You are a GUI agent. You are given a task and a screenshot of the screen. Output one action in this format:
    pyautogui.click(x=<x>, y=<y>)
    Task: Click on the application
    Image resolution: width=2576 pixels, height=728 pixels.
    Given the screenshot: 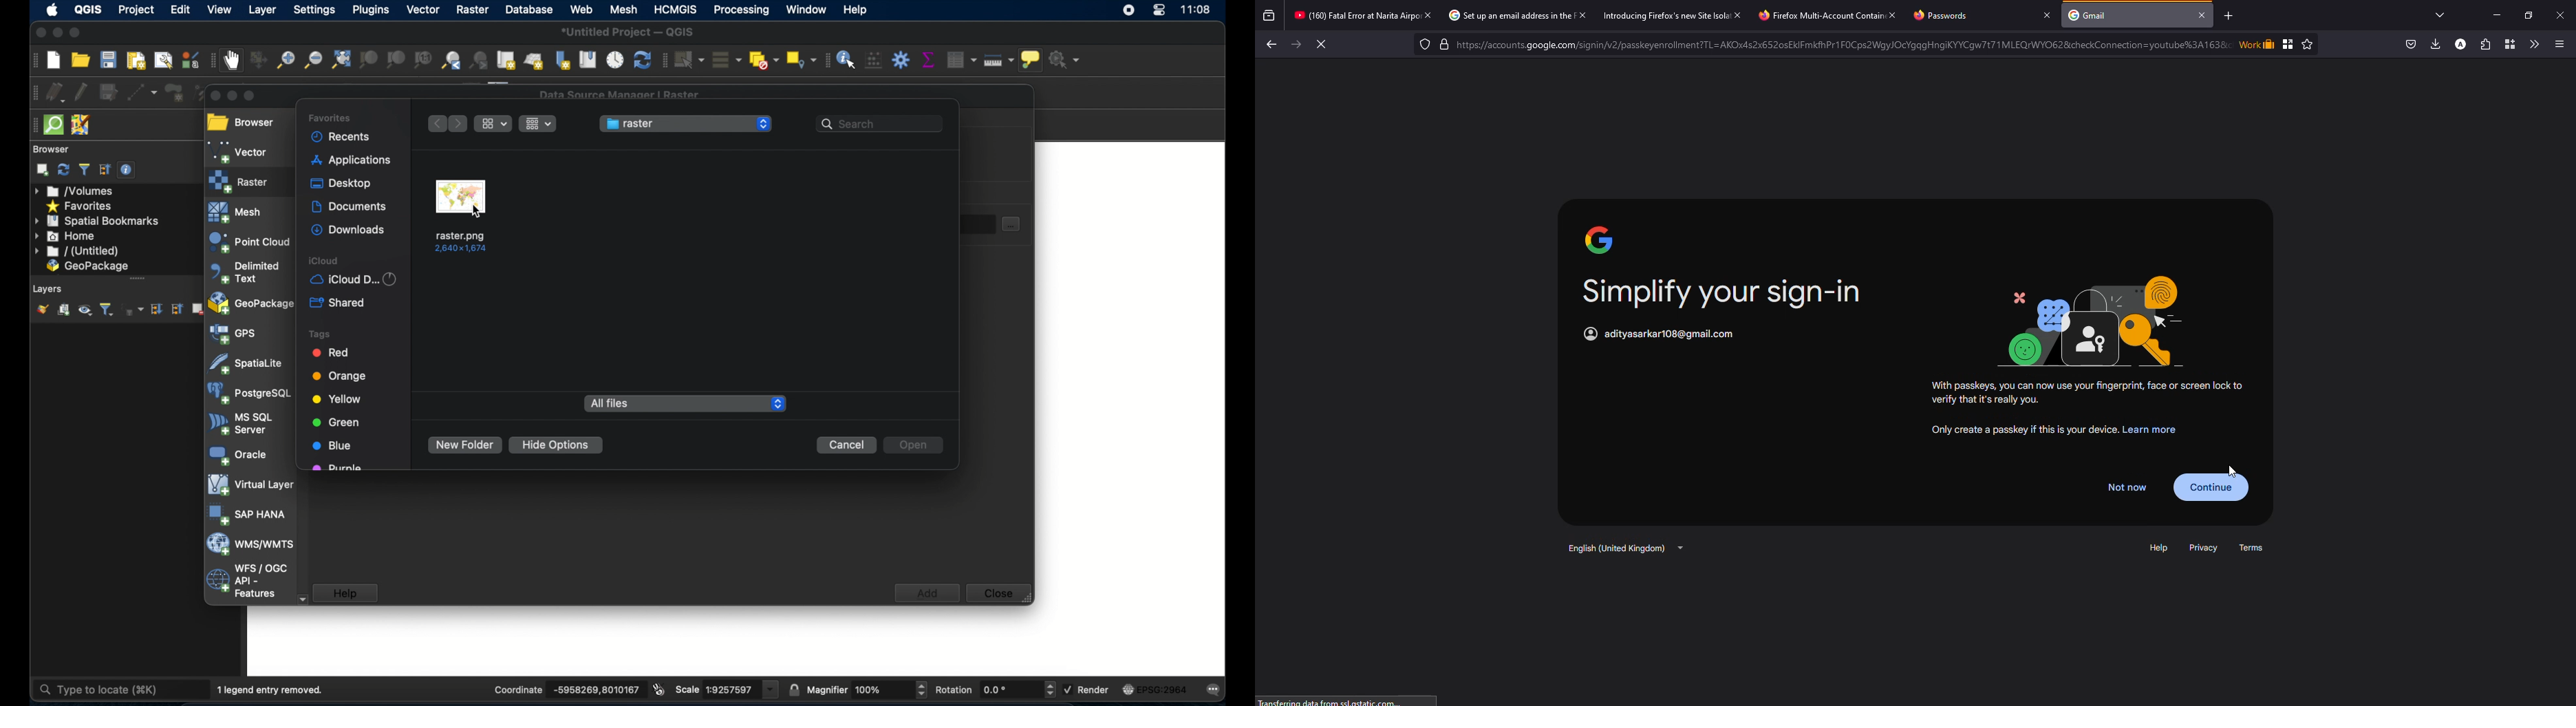 What is the action you would take?
    pyautogui.click(x=352, y=159)
    